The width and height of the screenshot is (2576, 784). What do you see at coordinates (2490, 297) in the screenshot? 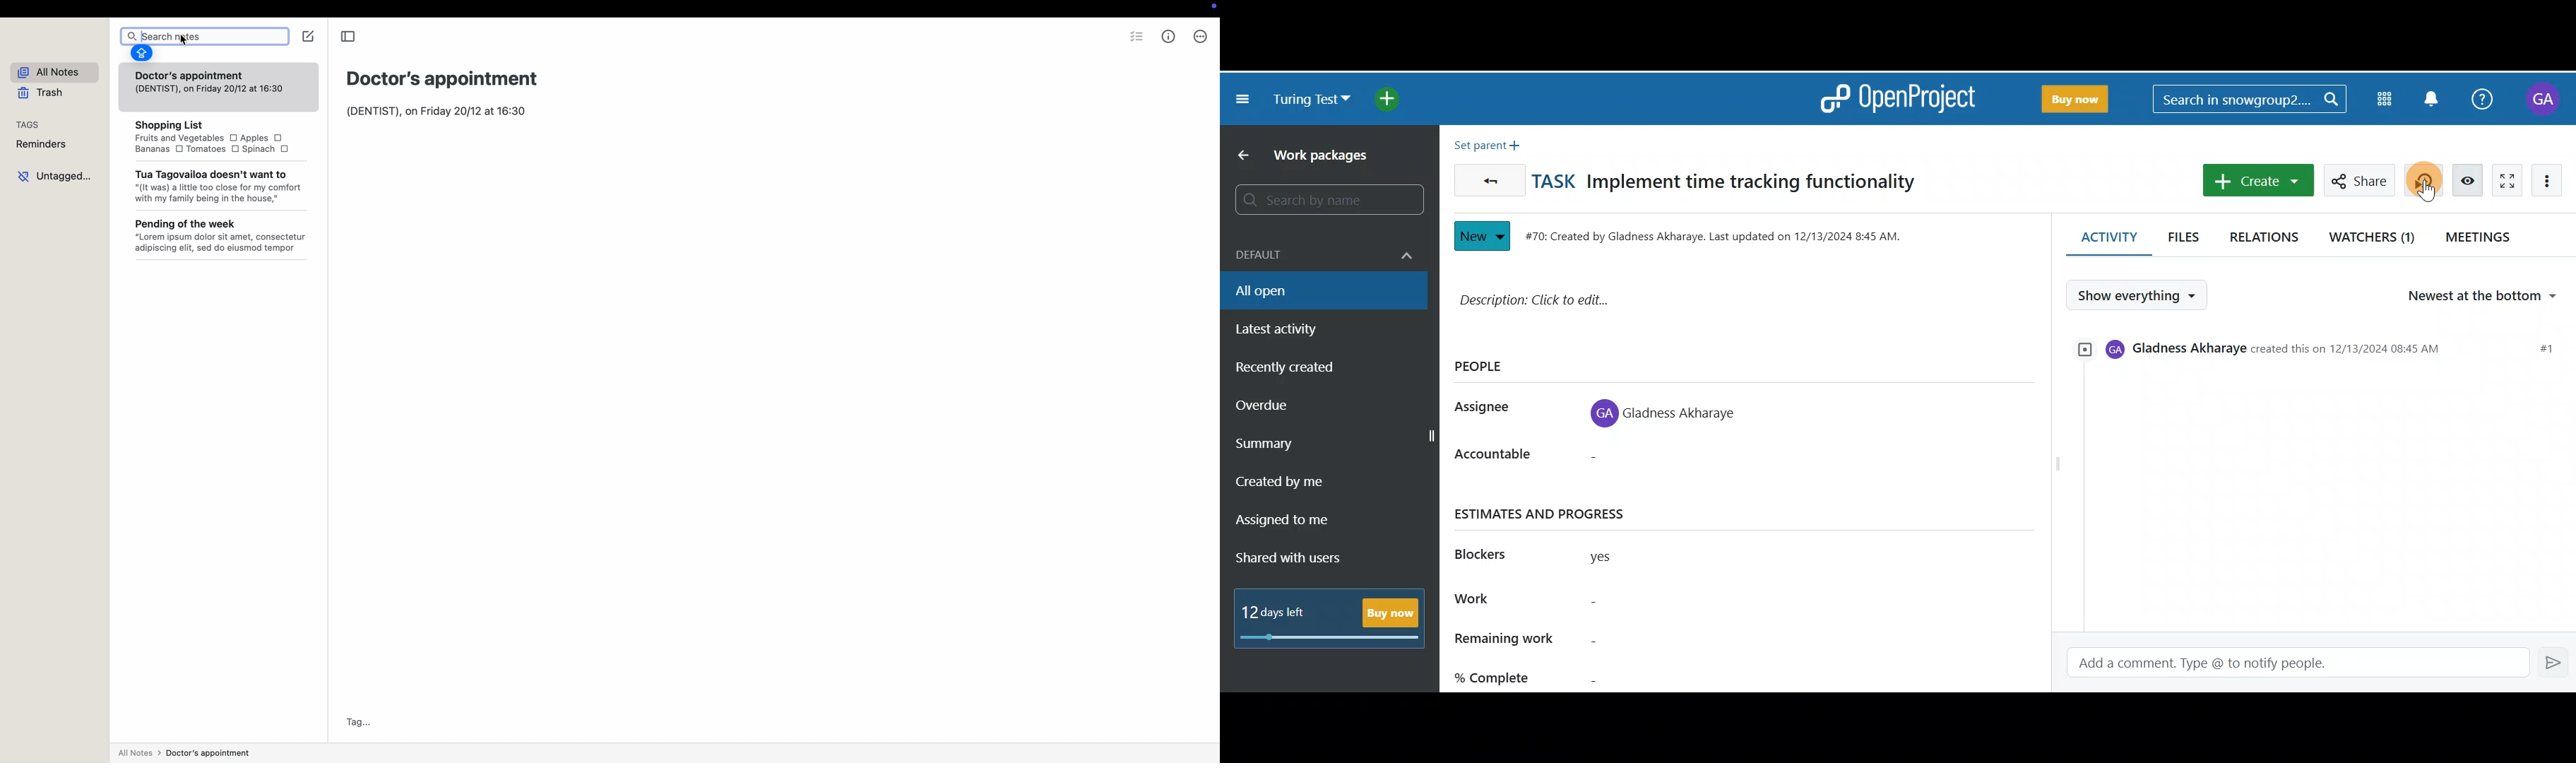
I see `Newest at the bottom` at bounding box center [2490, 297].